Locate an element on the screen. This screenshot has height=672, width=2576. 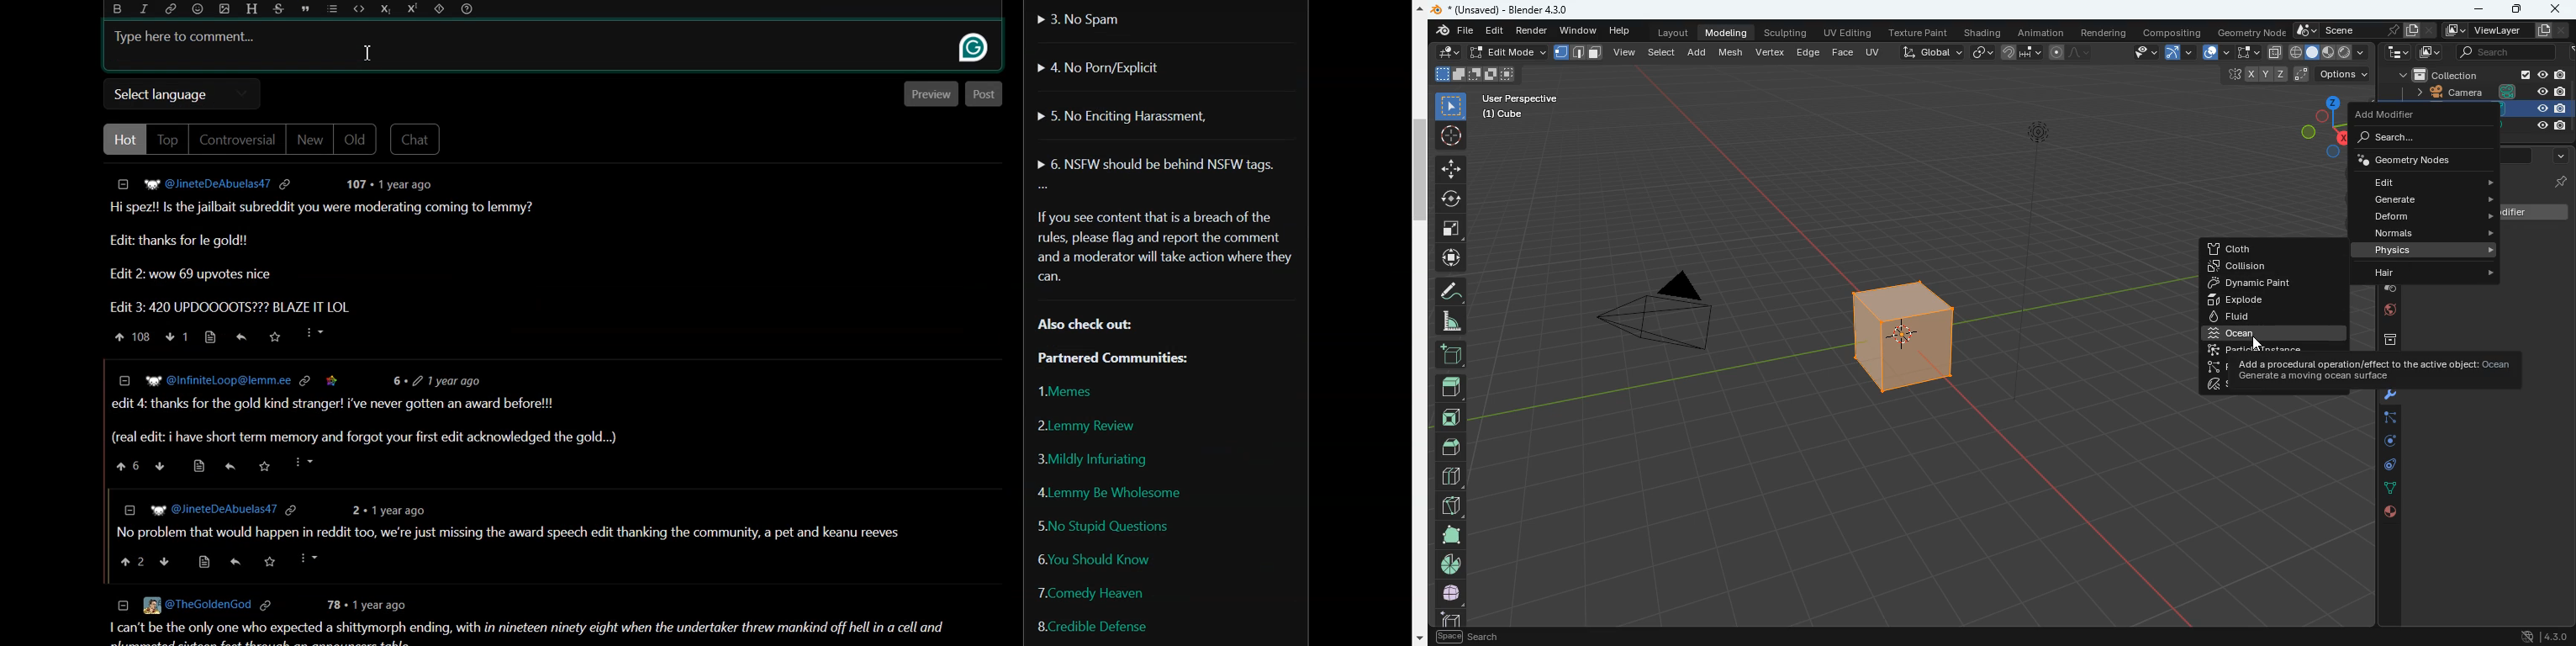
More is located at coordinates (1045, 188).